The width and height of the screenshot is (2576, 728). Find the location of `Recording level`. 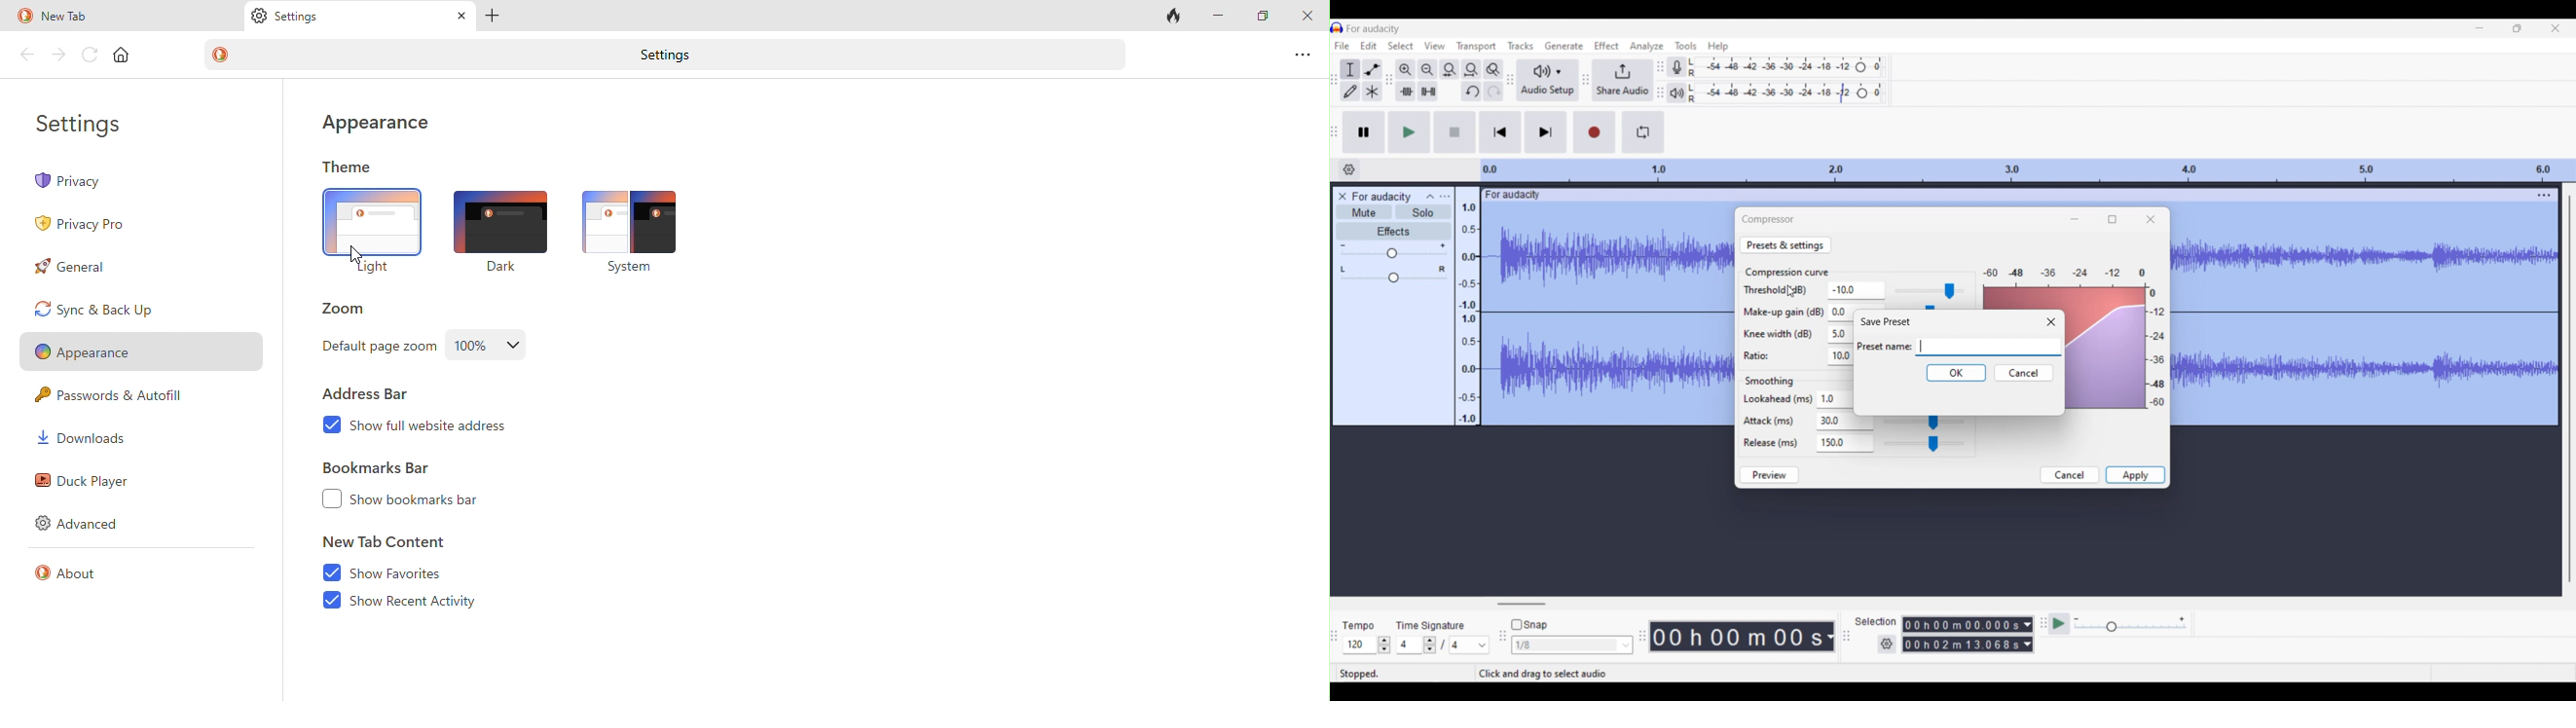

Recording level is located at coordinates (1787, 67).